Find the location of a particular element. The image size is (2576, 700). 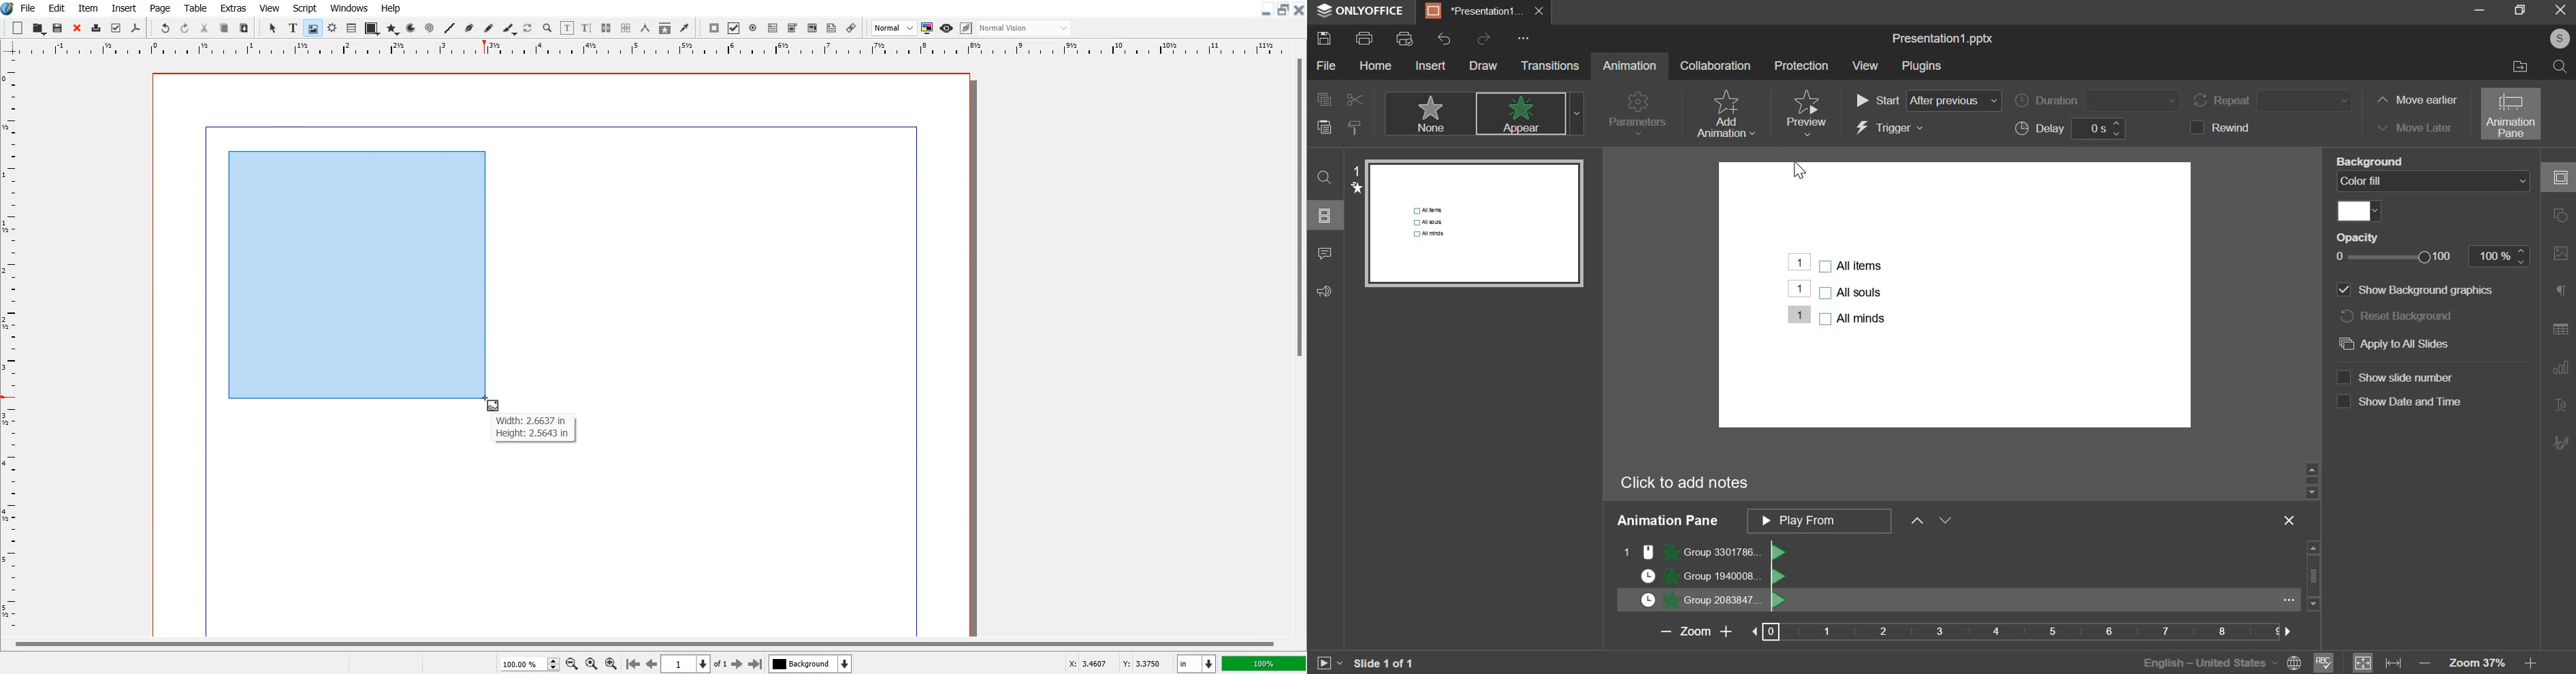

animation 2 is located at coordinates (1705, 576).